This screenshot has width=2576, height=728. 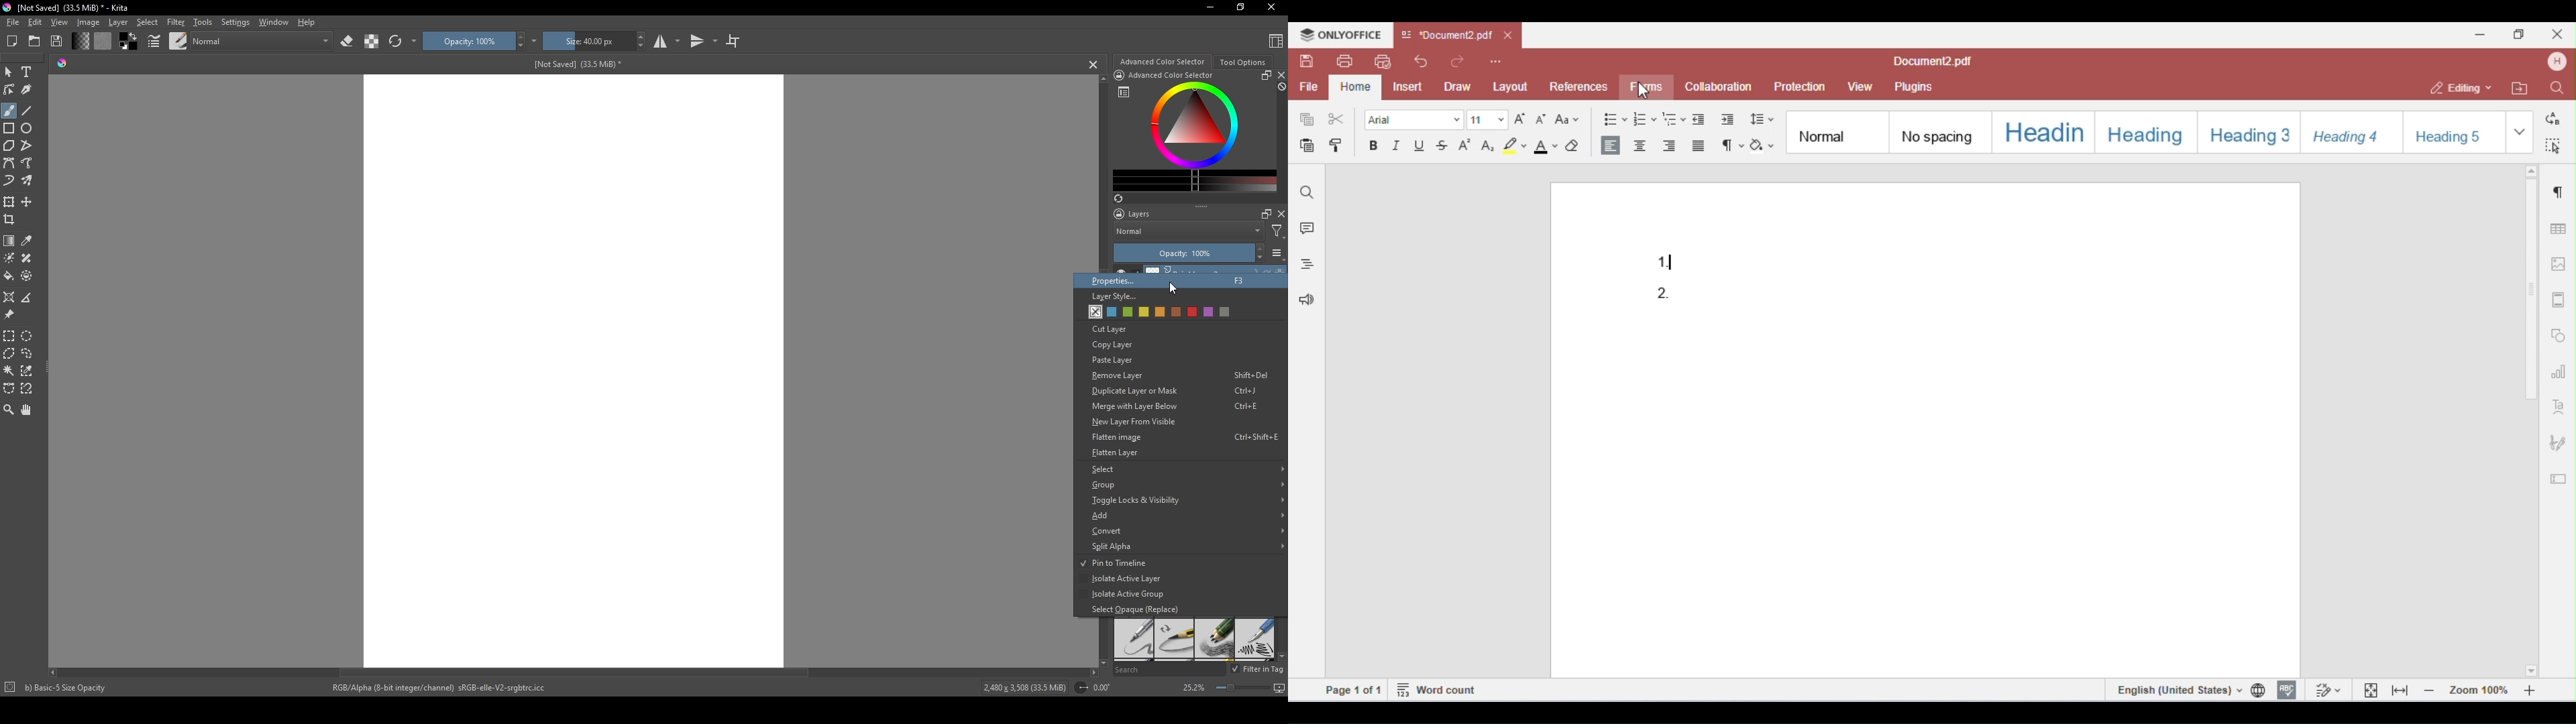 I want to click on color, so click(x=102, y=41).